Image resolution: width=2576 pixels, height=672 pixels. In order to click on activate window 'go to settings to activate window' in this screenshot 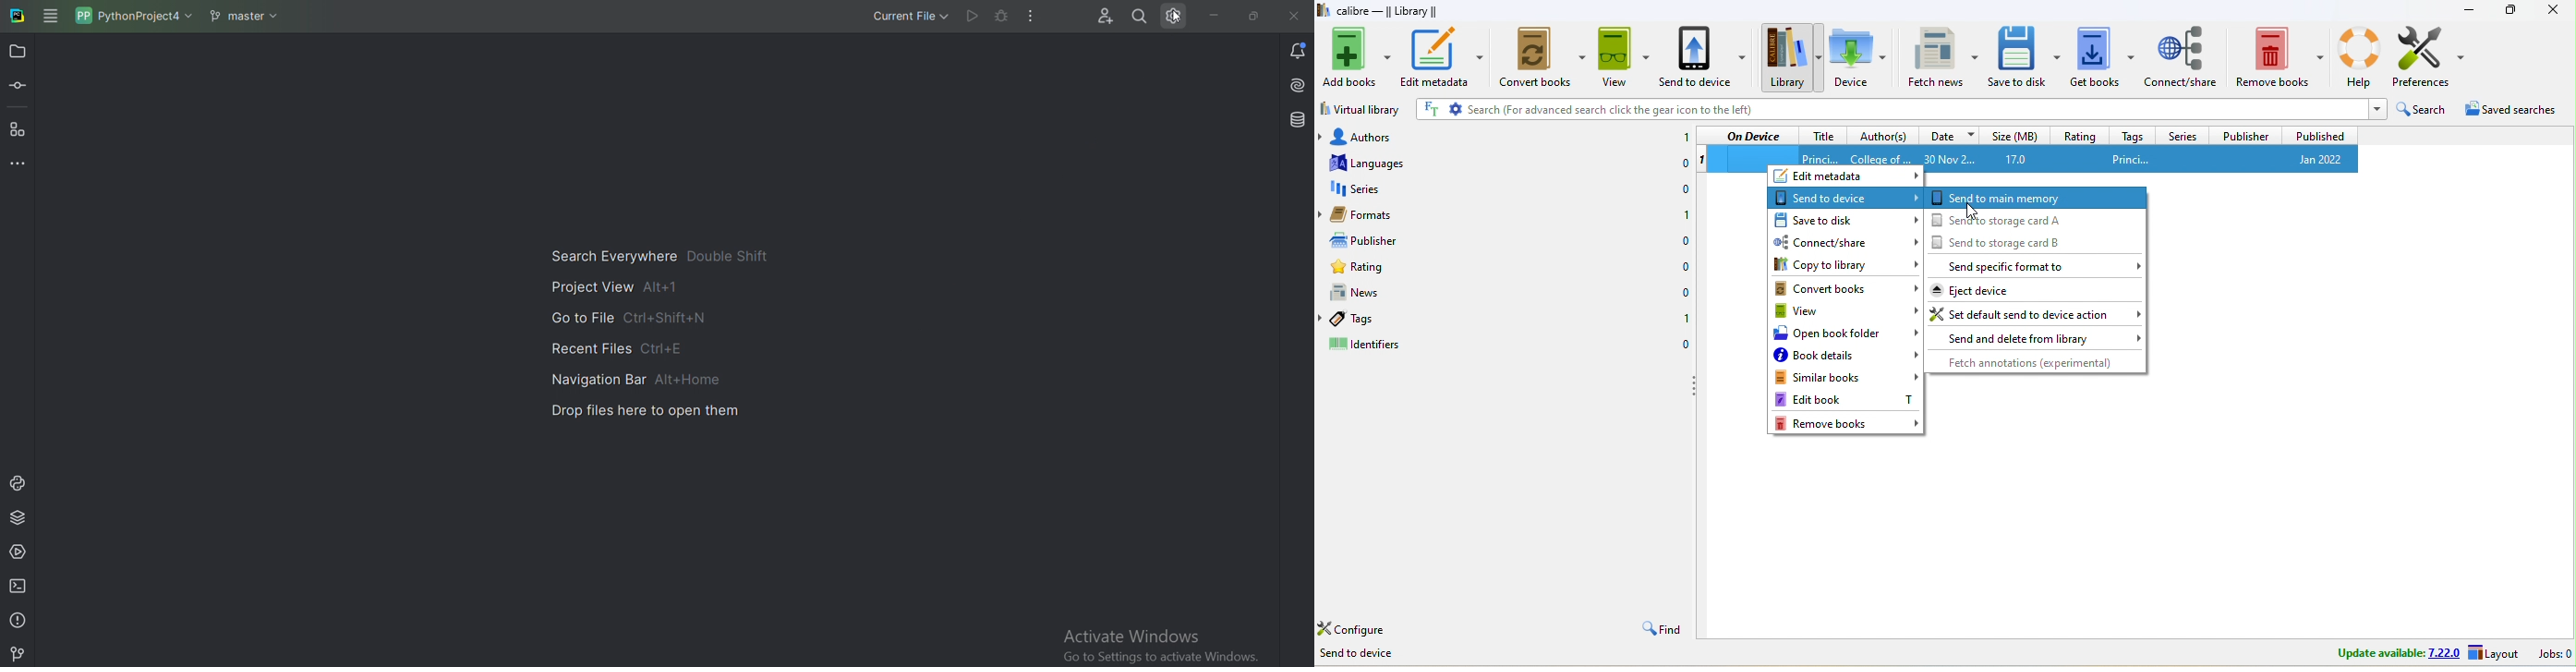, I will do `click(1161, 647)`.